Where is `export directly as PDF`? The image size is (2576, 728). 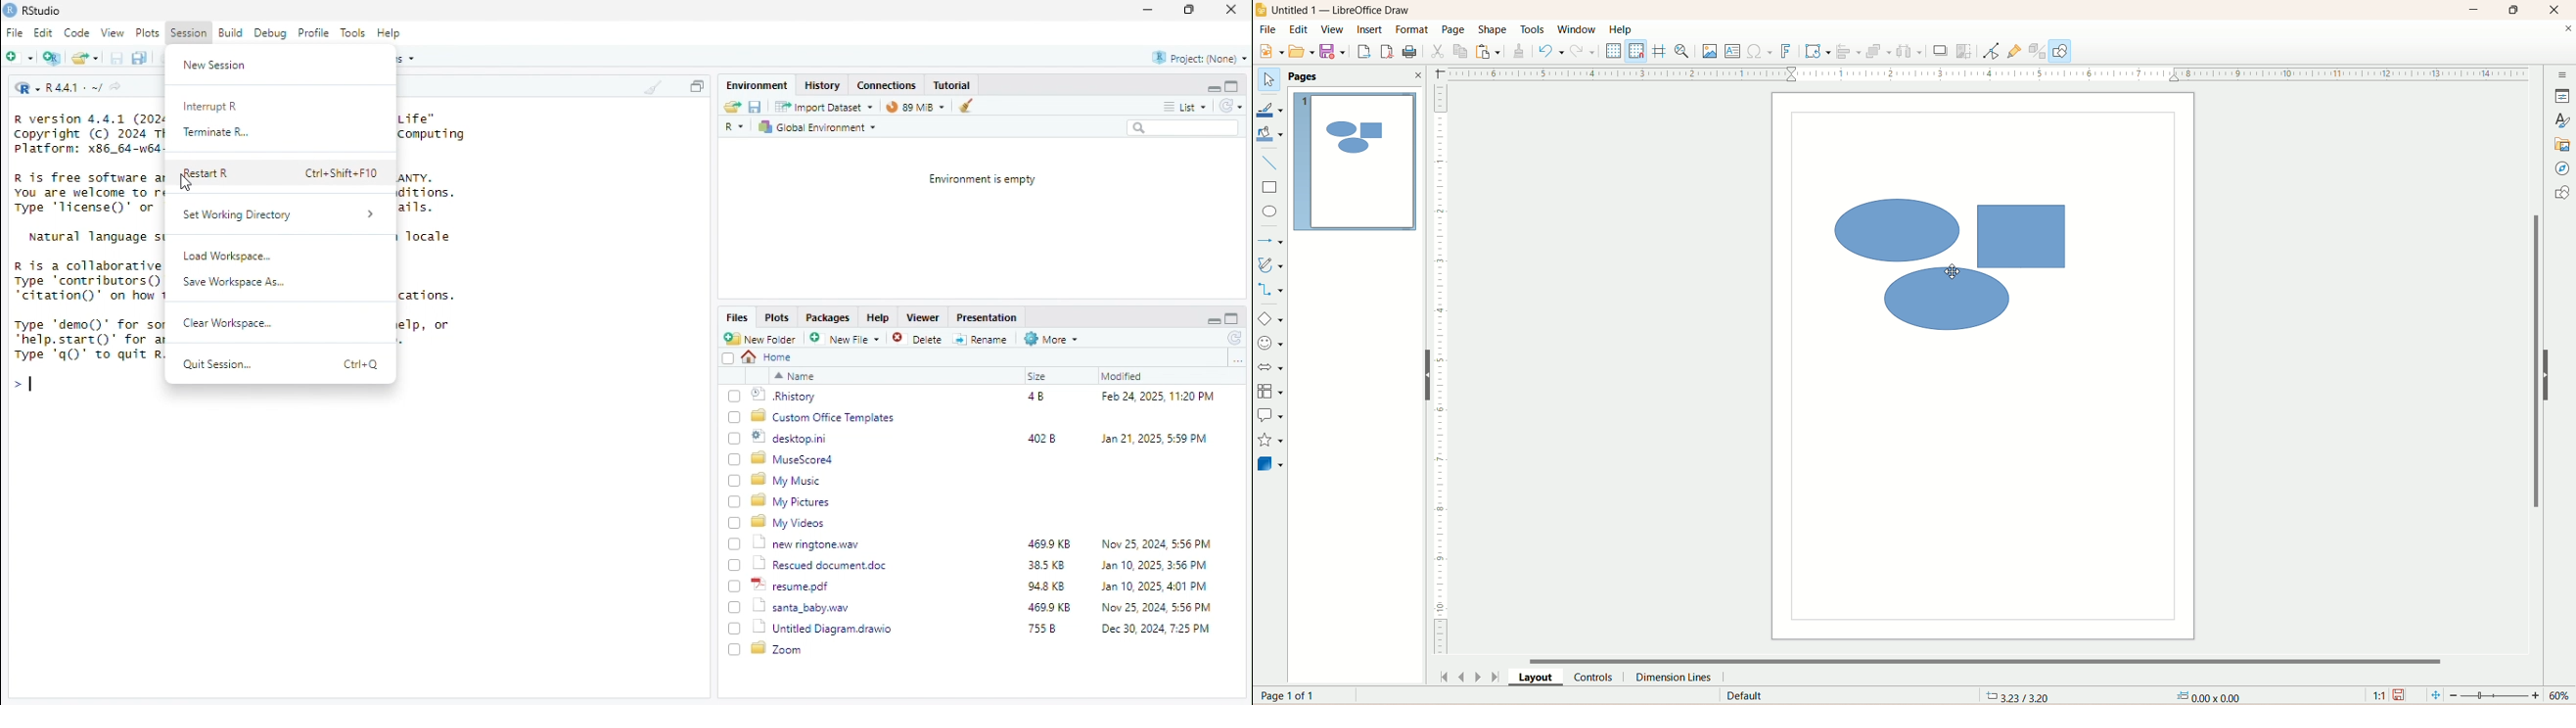 export directly as PDF is located at coordinates (1387, 51).